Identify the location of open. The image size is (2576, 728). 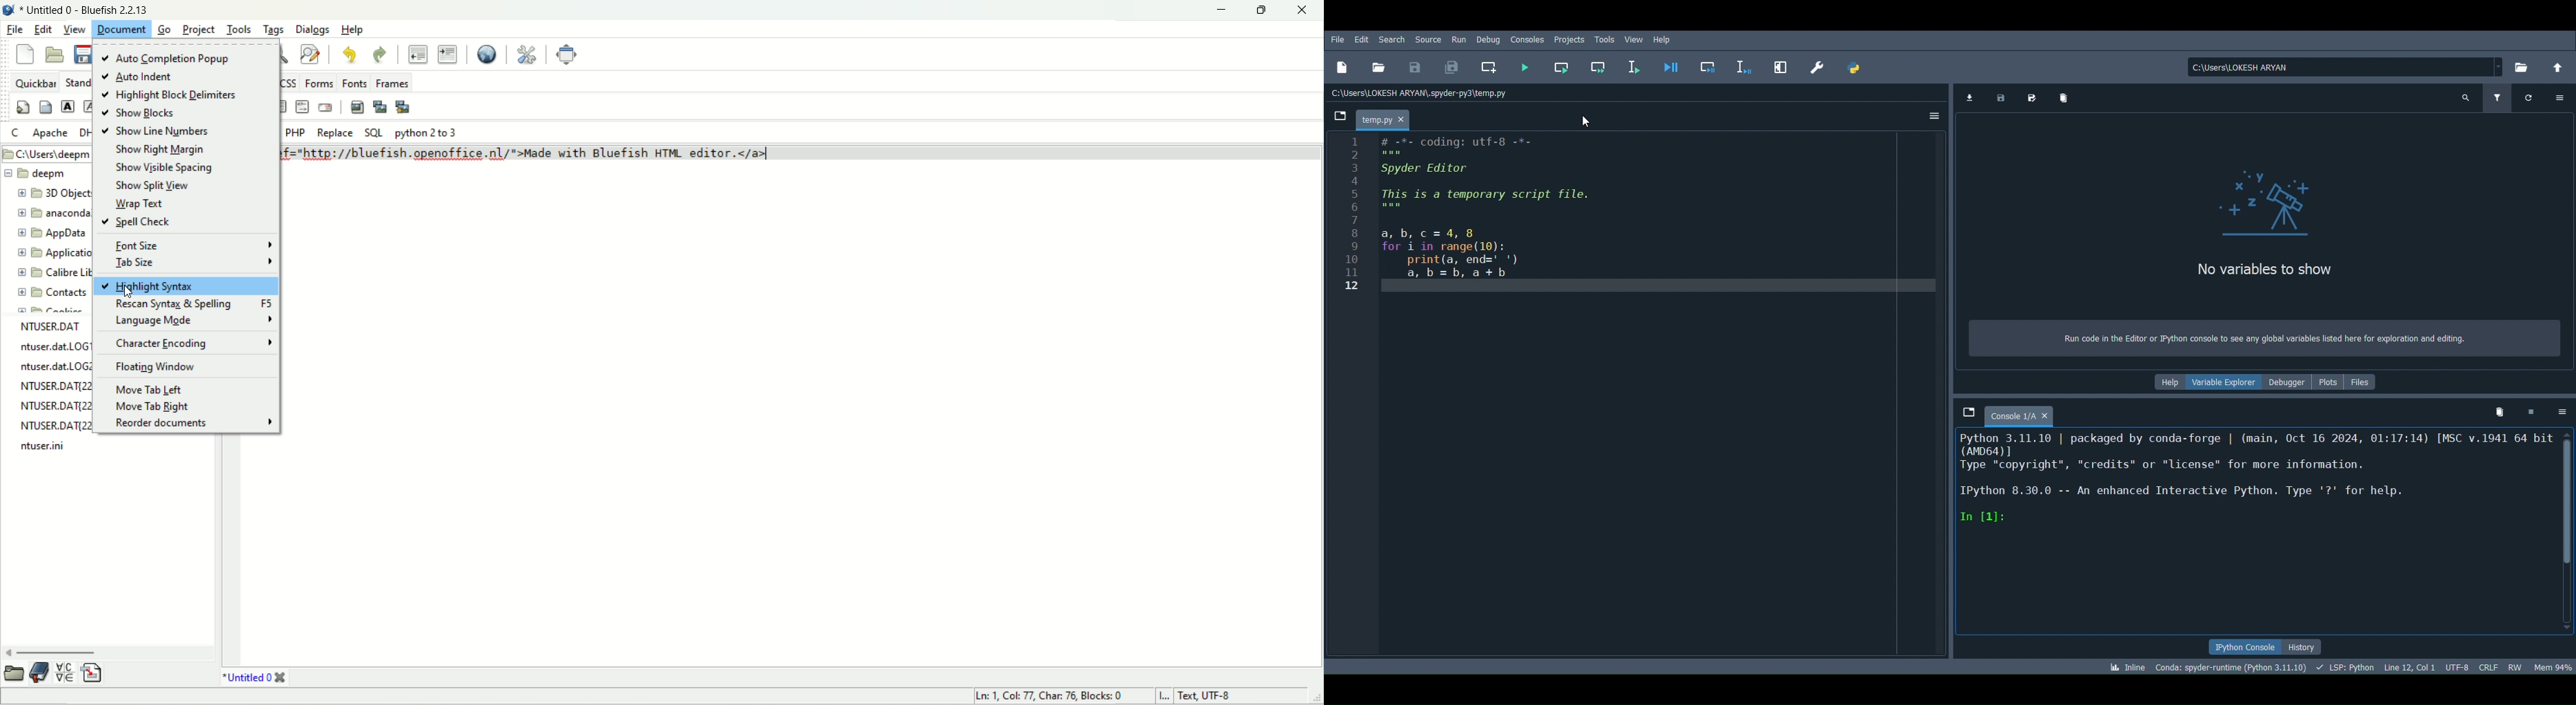
(15, 672).